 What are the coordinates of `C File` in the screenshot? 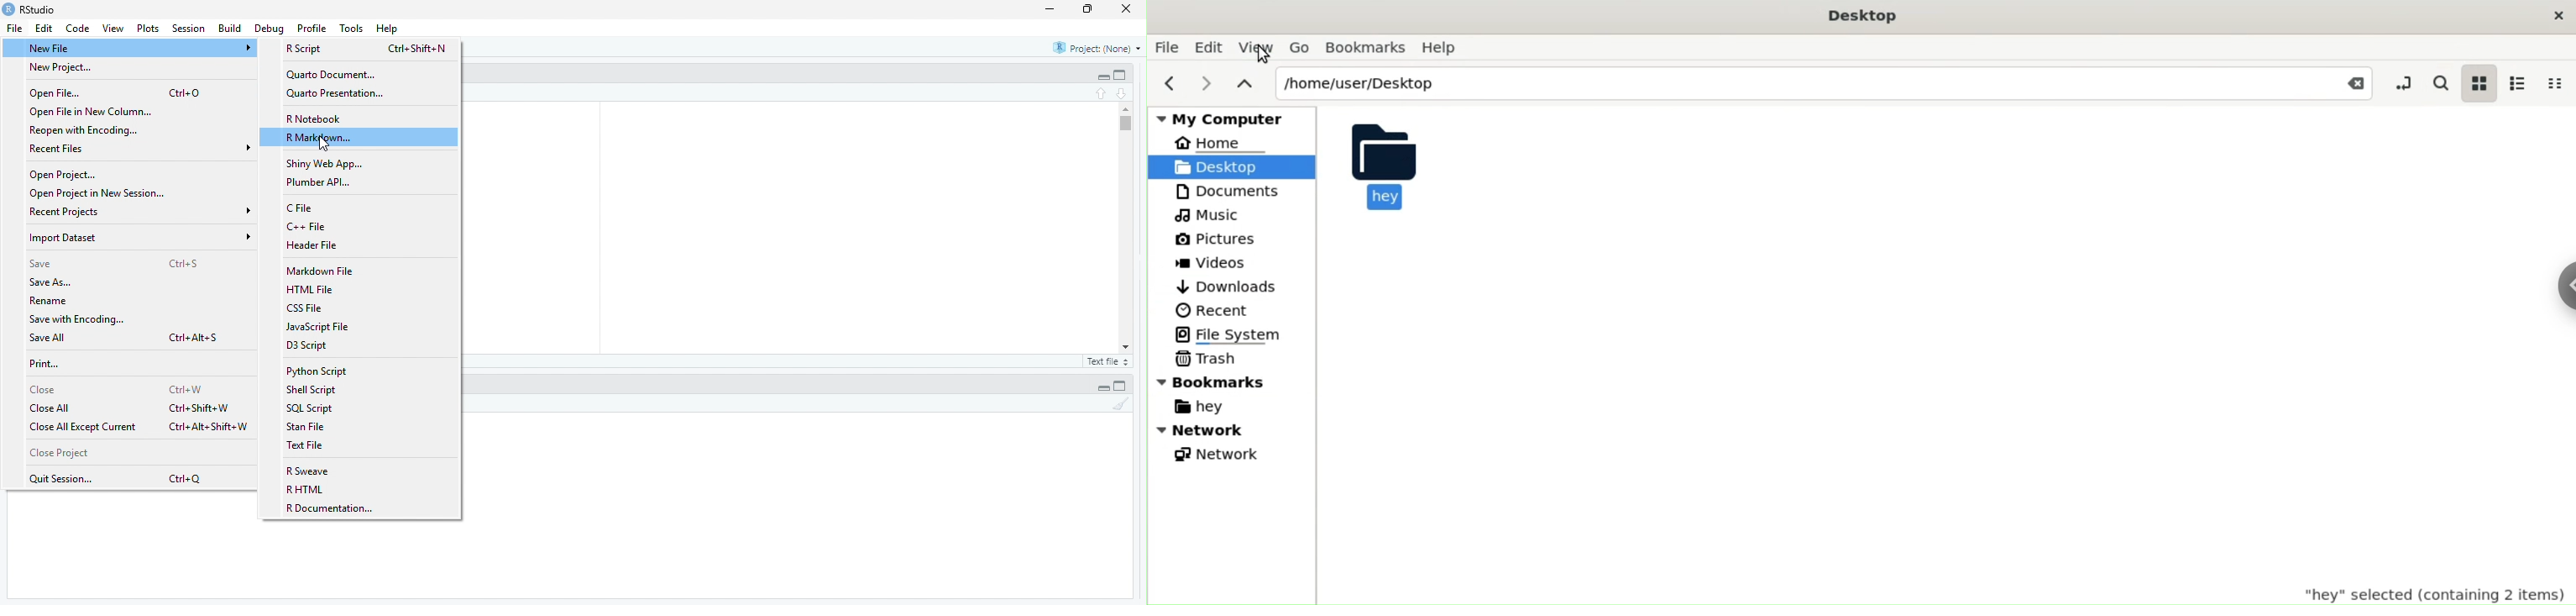 It's located at (302, 208).